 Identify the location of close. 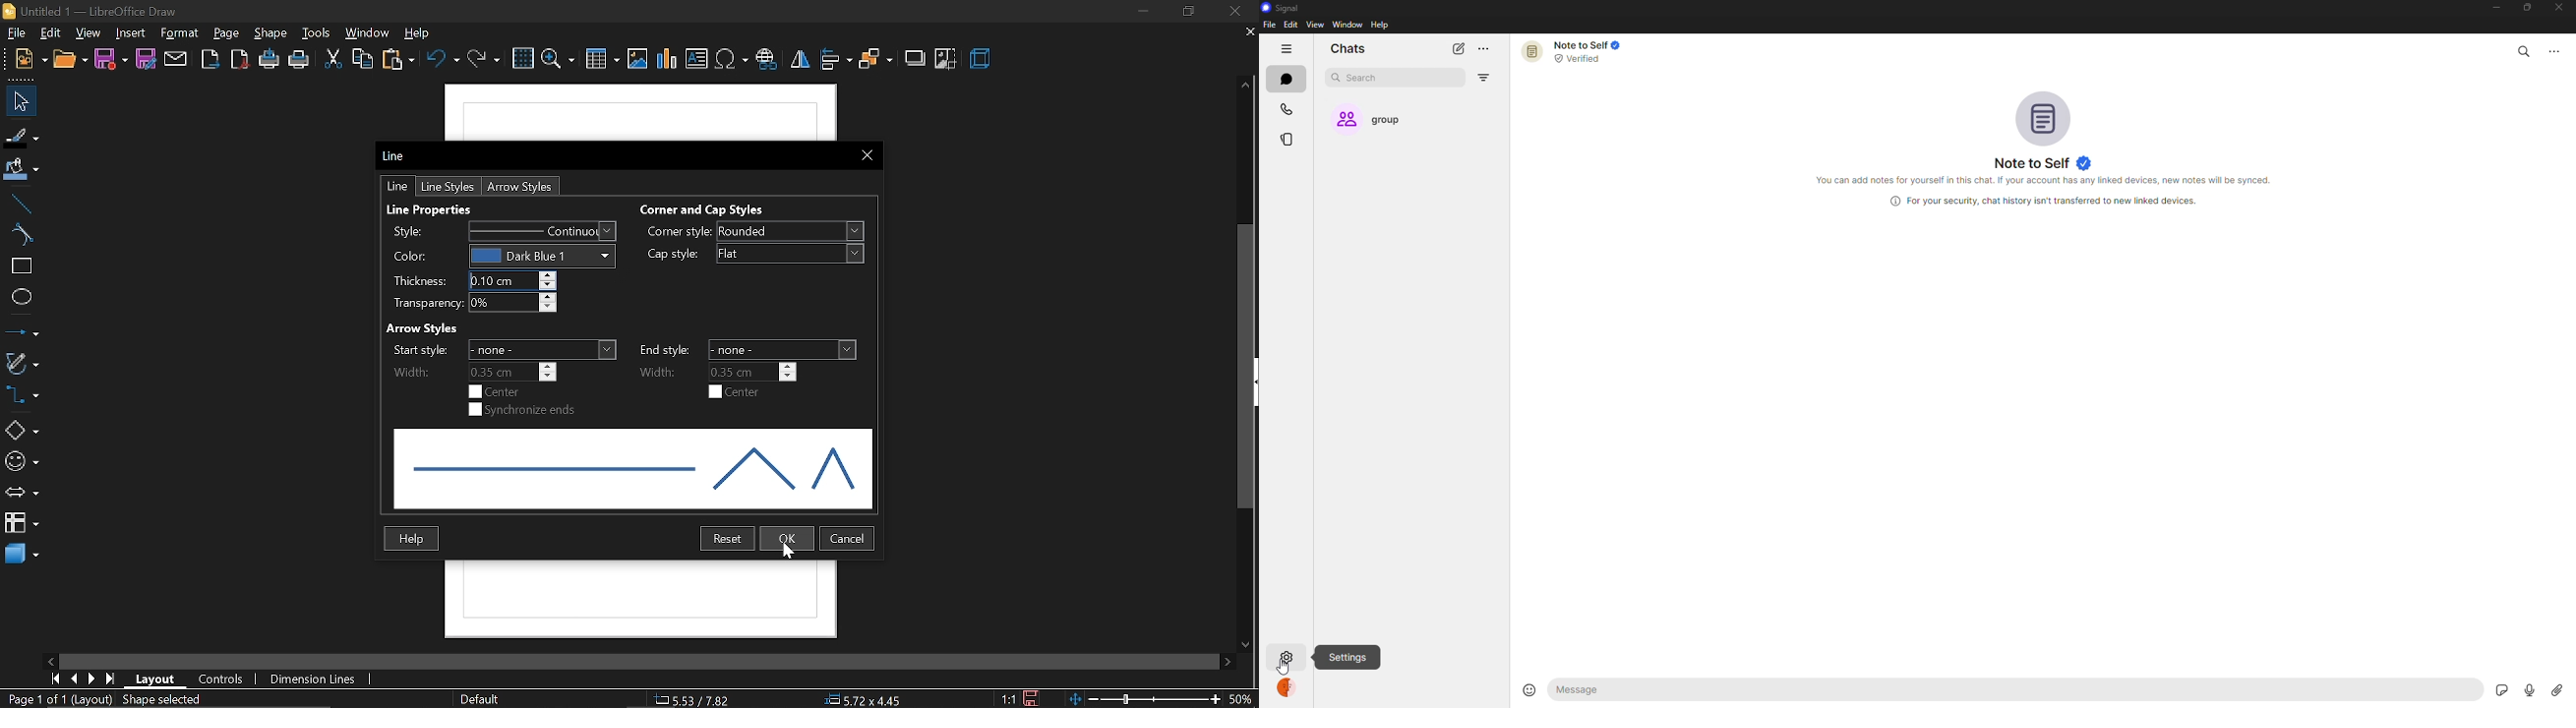
(866, 154).